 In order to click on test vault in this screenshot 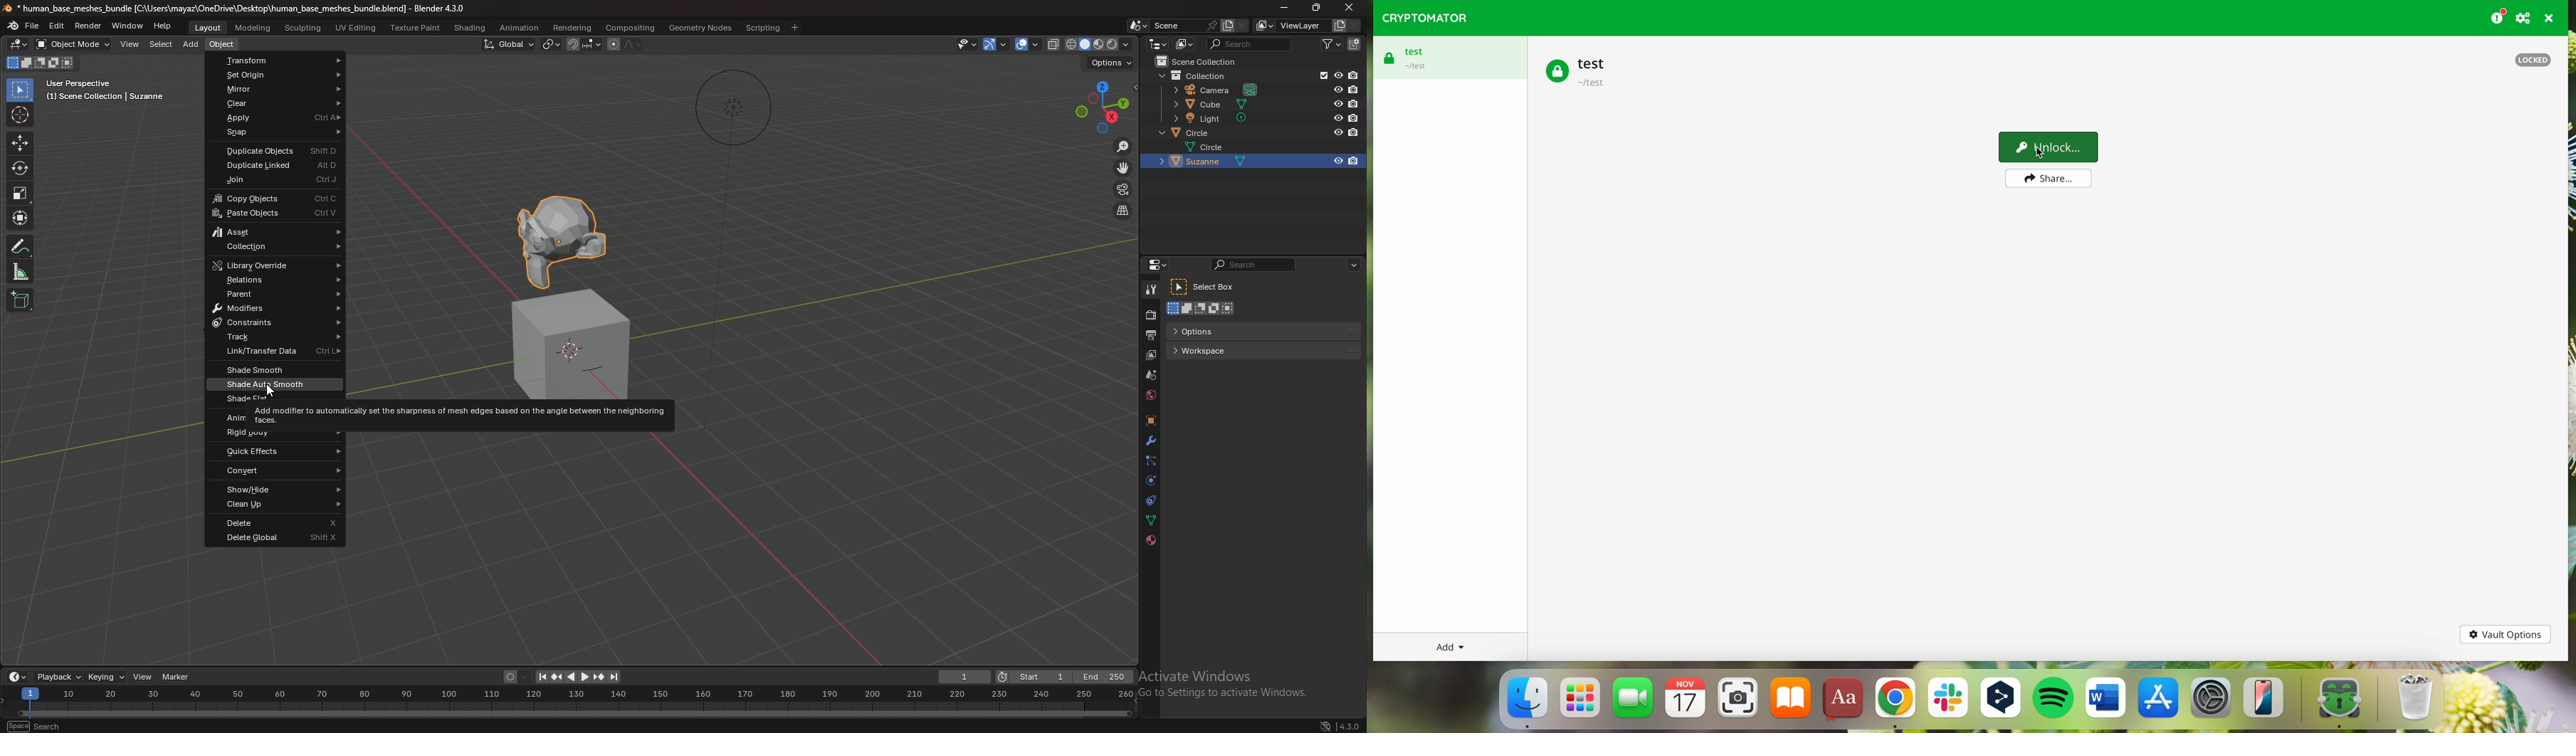, I will do `click(1447, 58)`.